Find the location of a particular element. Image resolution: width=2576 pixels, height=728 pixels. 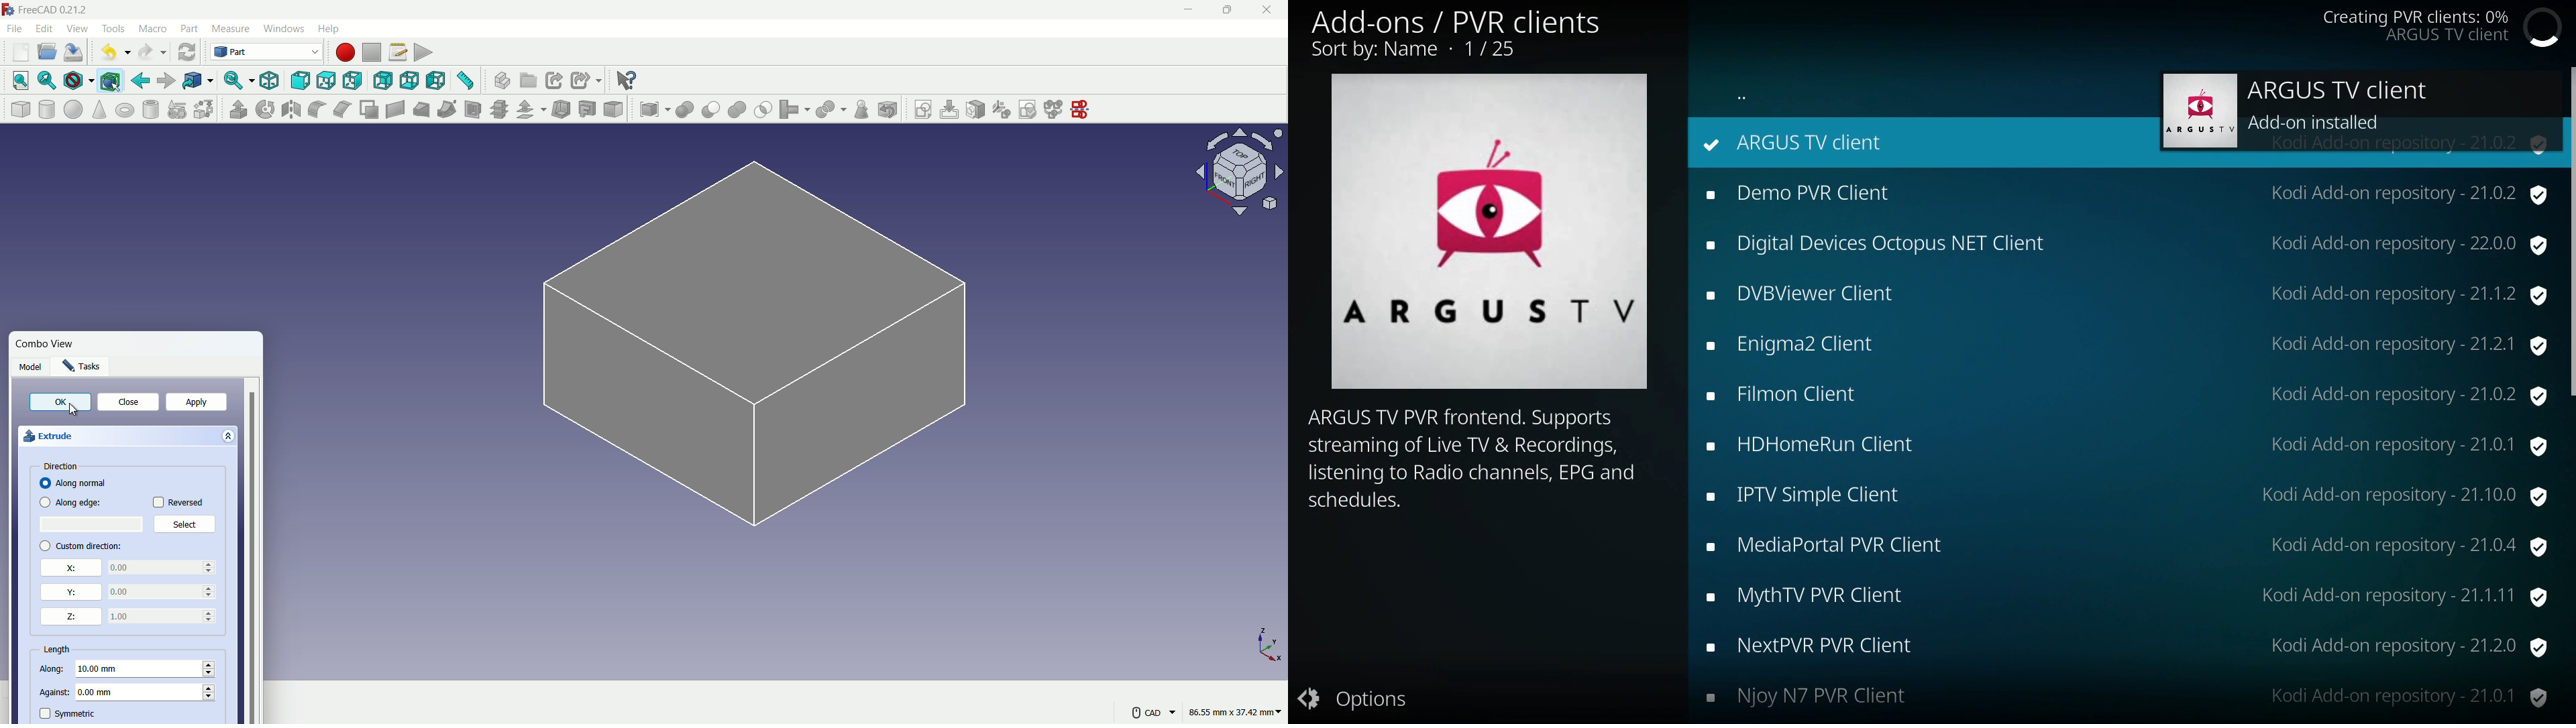

draw styles is located at coordinates (80, 81).